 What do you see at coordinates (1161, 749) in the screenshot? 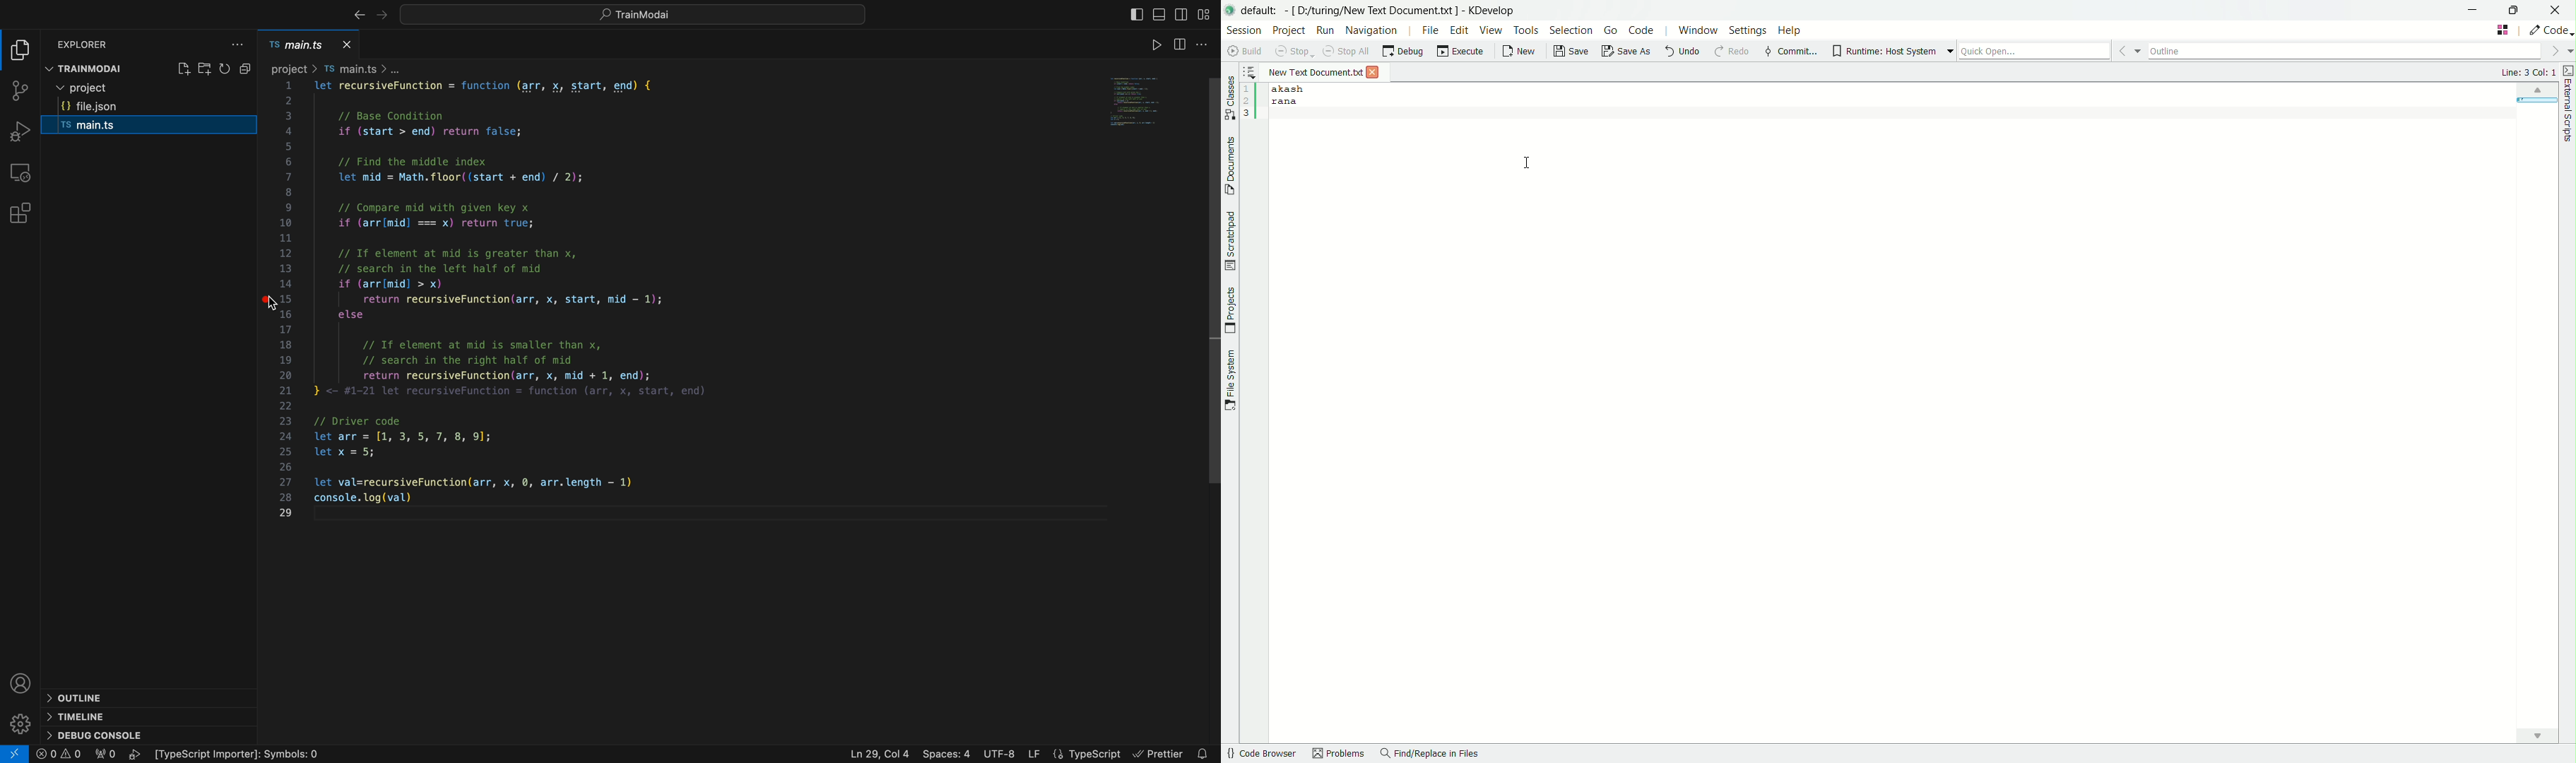
I see `Prettier` at bounding box center [1161, 749].